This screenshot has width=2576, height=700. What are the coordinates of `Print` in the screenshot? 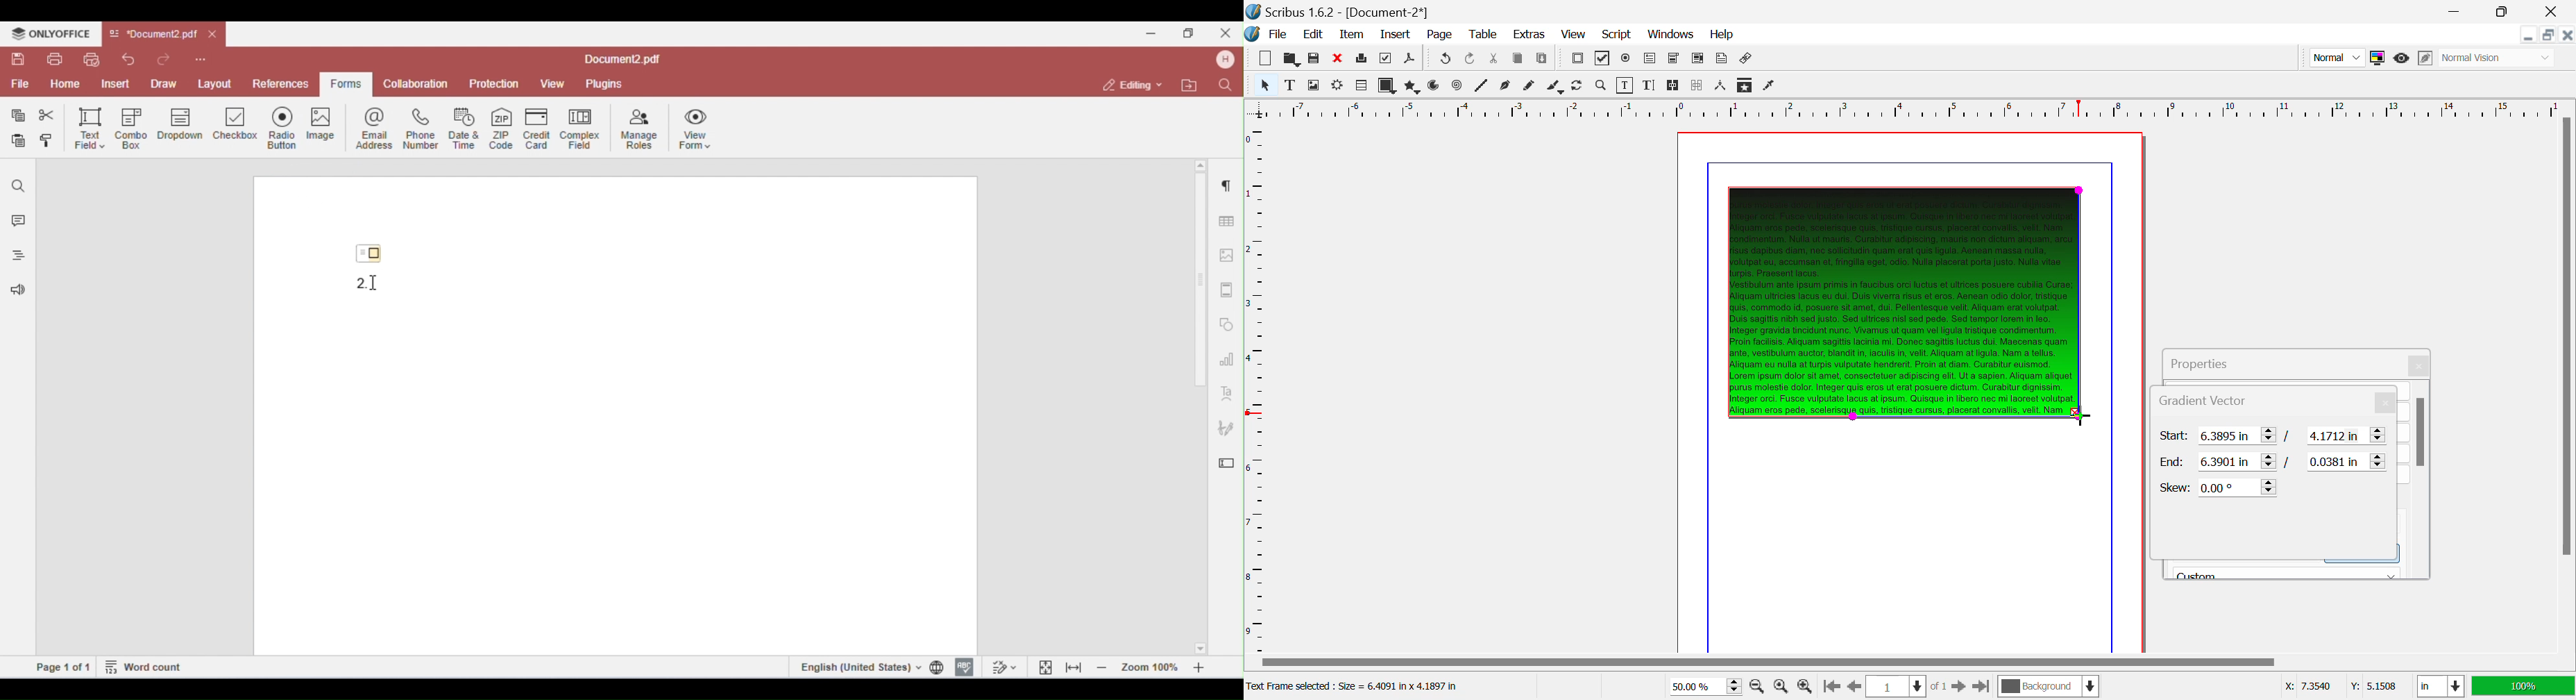 It's located at (1363, 58).